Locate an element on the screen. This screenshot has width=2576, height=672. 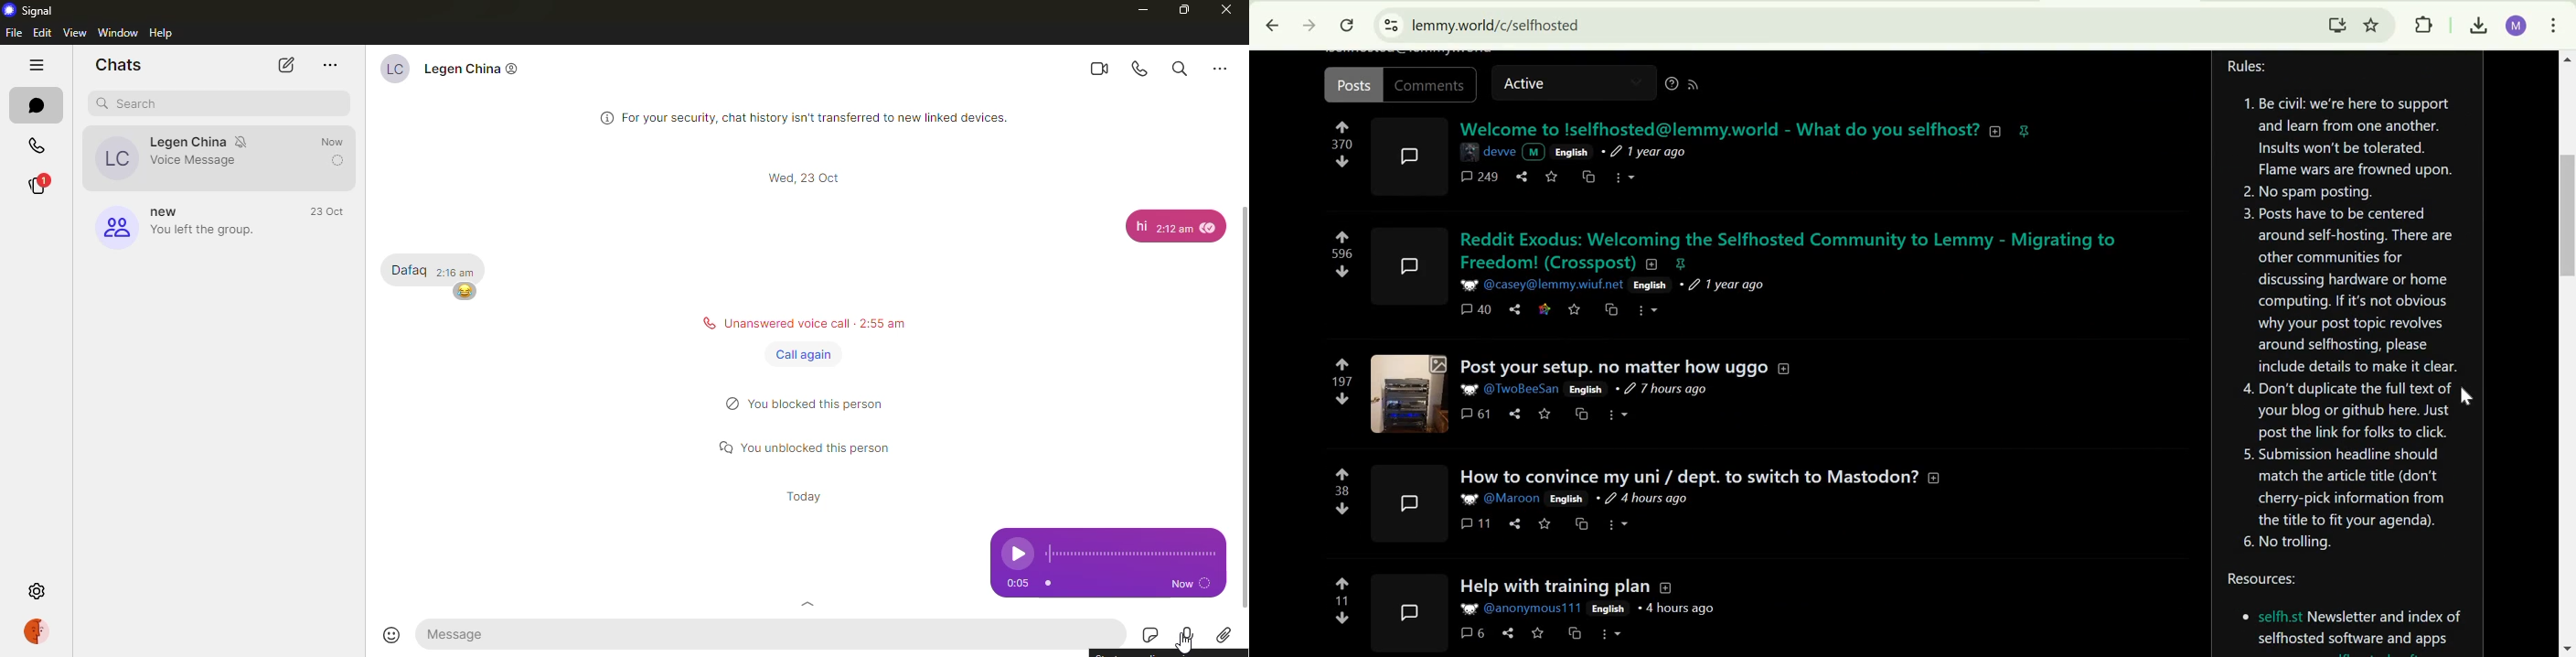
profile picture is located at coordinates (115, 160).